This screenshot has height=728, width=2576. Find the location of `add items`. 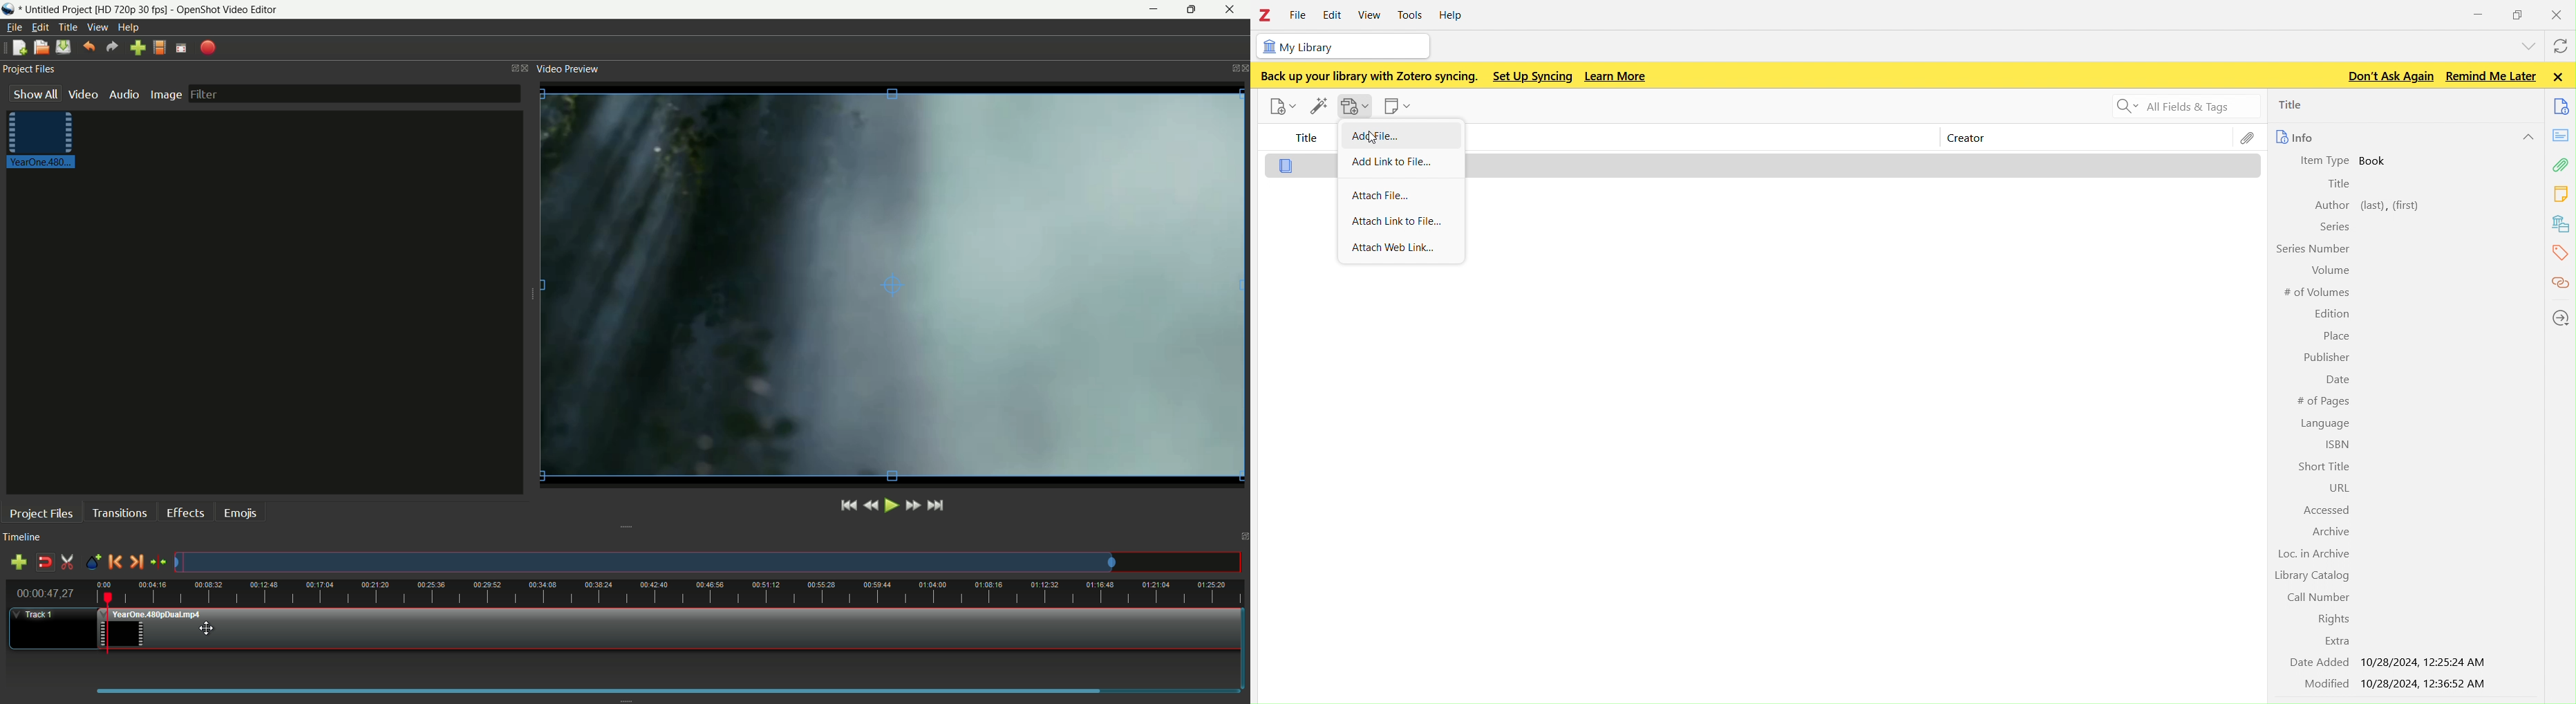

add items is located at coordinates (1319, 106).